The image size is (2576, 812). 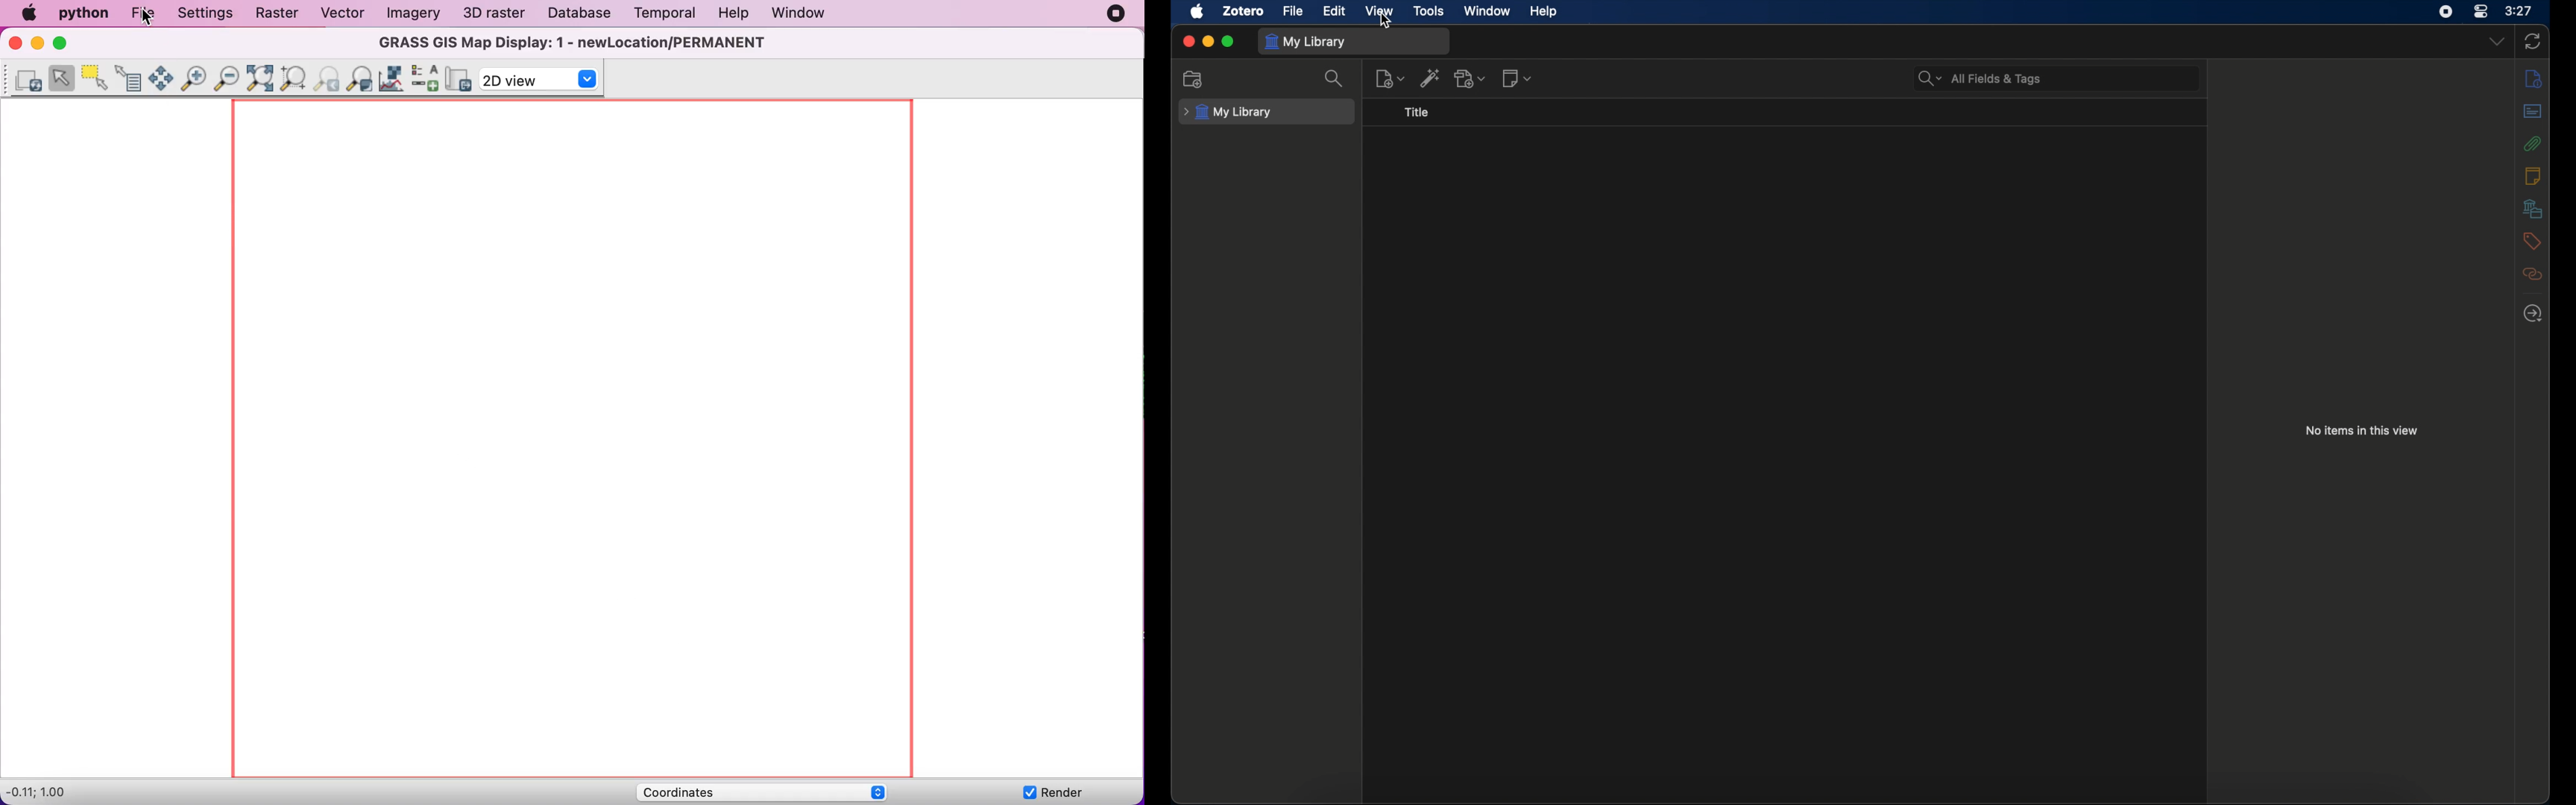 I want to click on attachments, so click(x=2531, y=143).